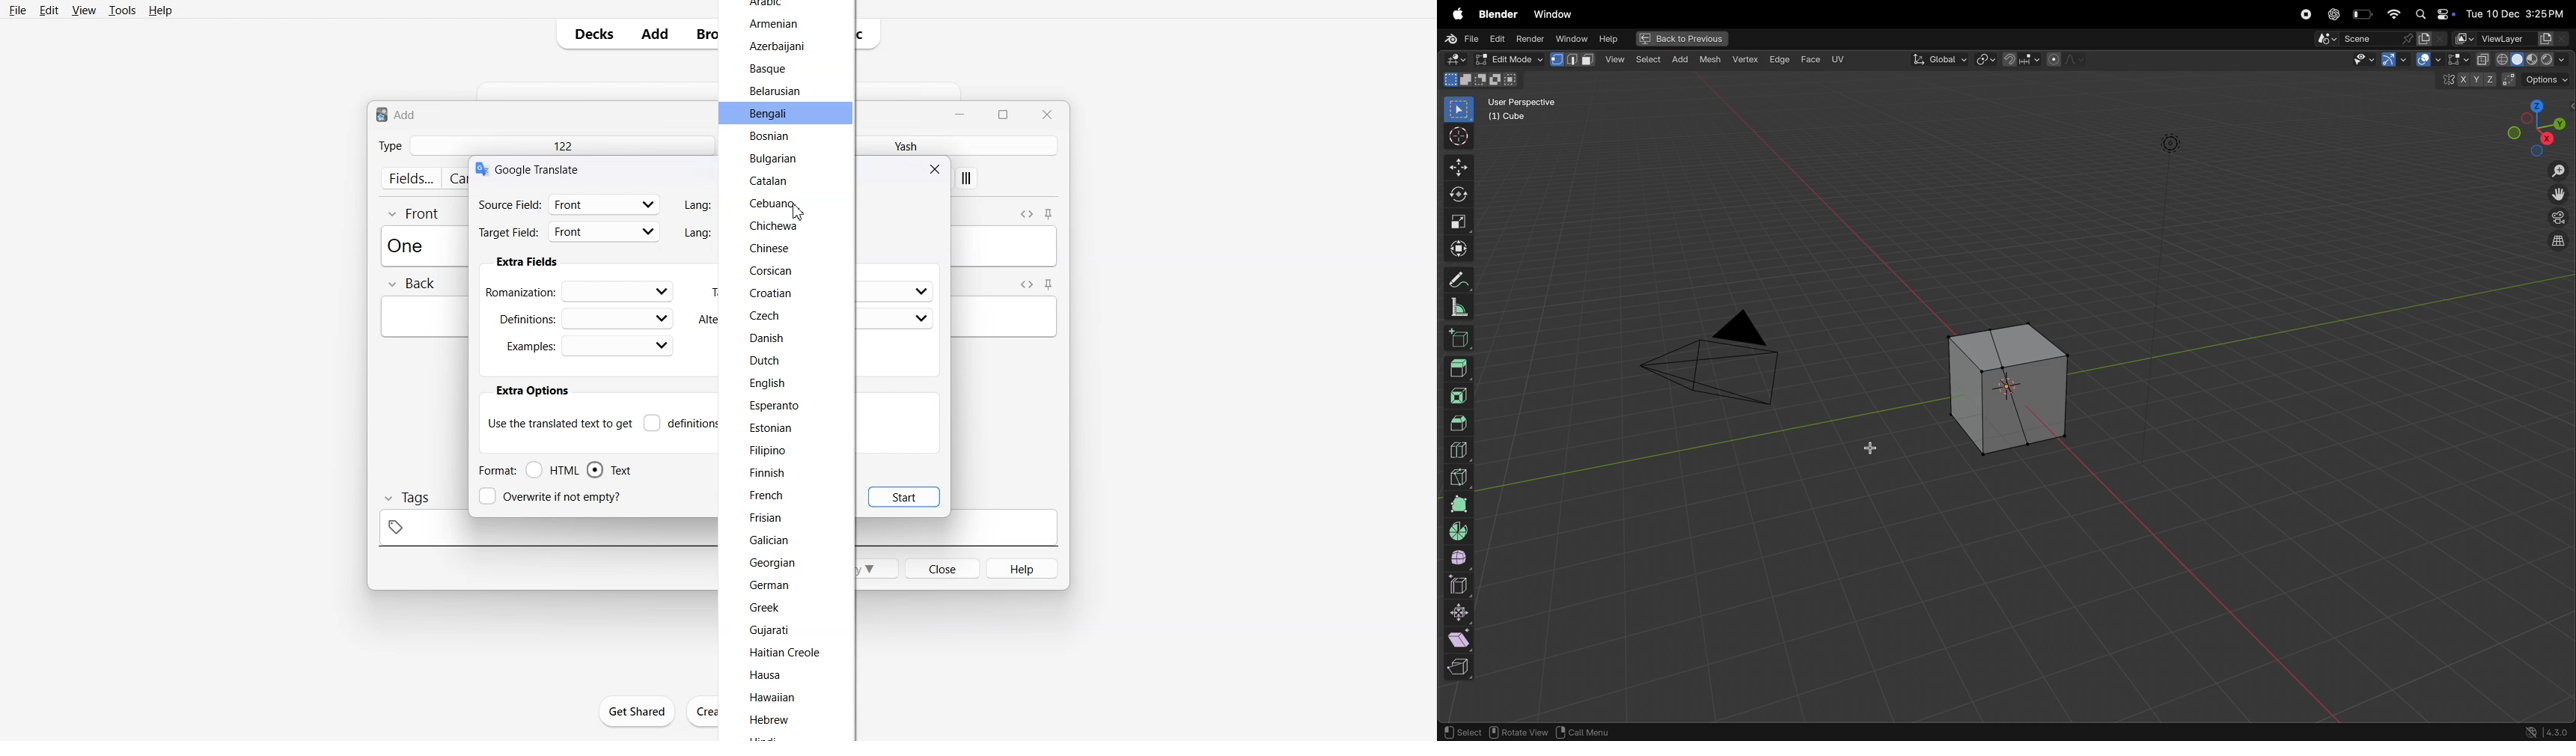 This screenshot has width=2576, height=756. Describe the element at coordinates (2392, 14) in the screenshot. I see `Wifi` at that location.